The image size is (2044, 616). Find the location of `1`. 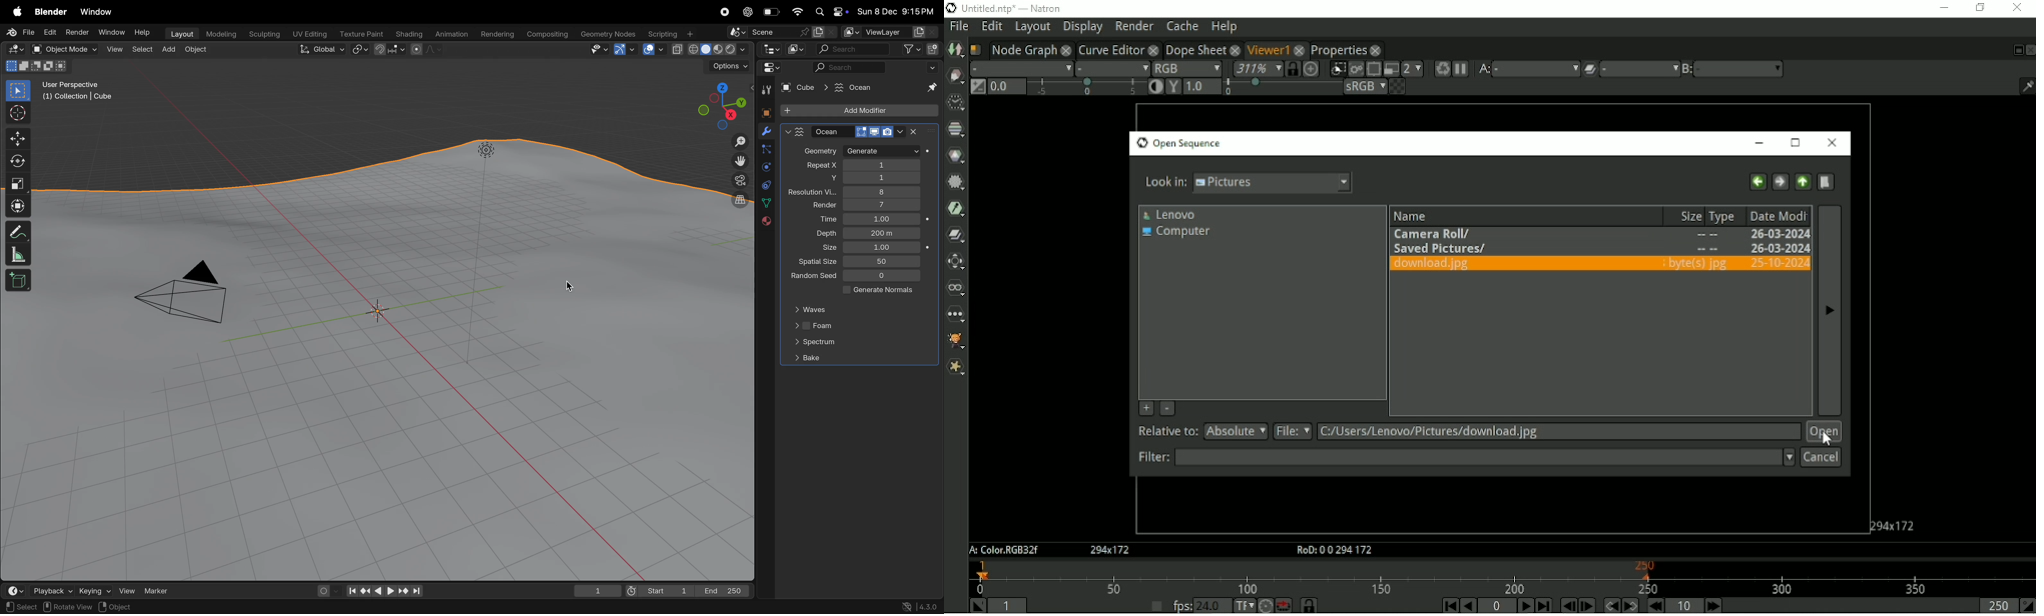

1 is located at coordinates (881, 219).